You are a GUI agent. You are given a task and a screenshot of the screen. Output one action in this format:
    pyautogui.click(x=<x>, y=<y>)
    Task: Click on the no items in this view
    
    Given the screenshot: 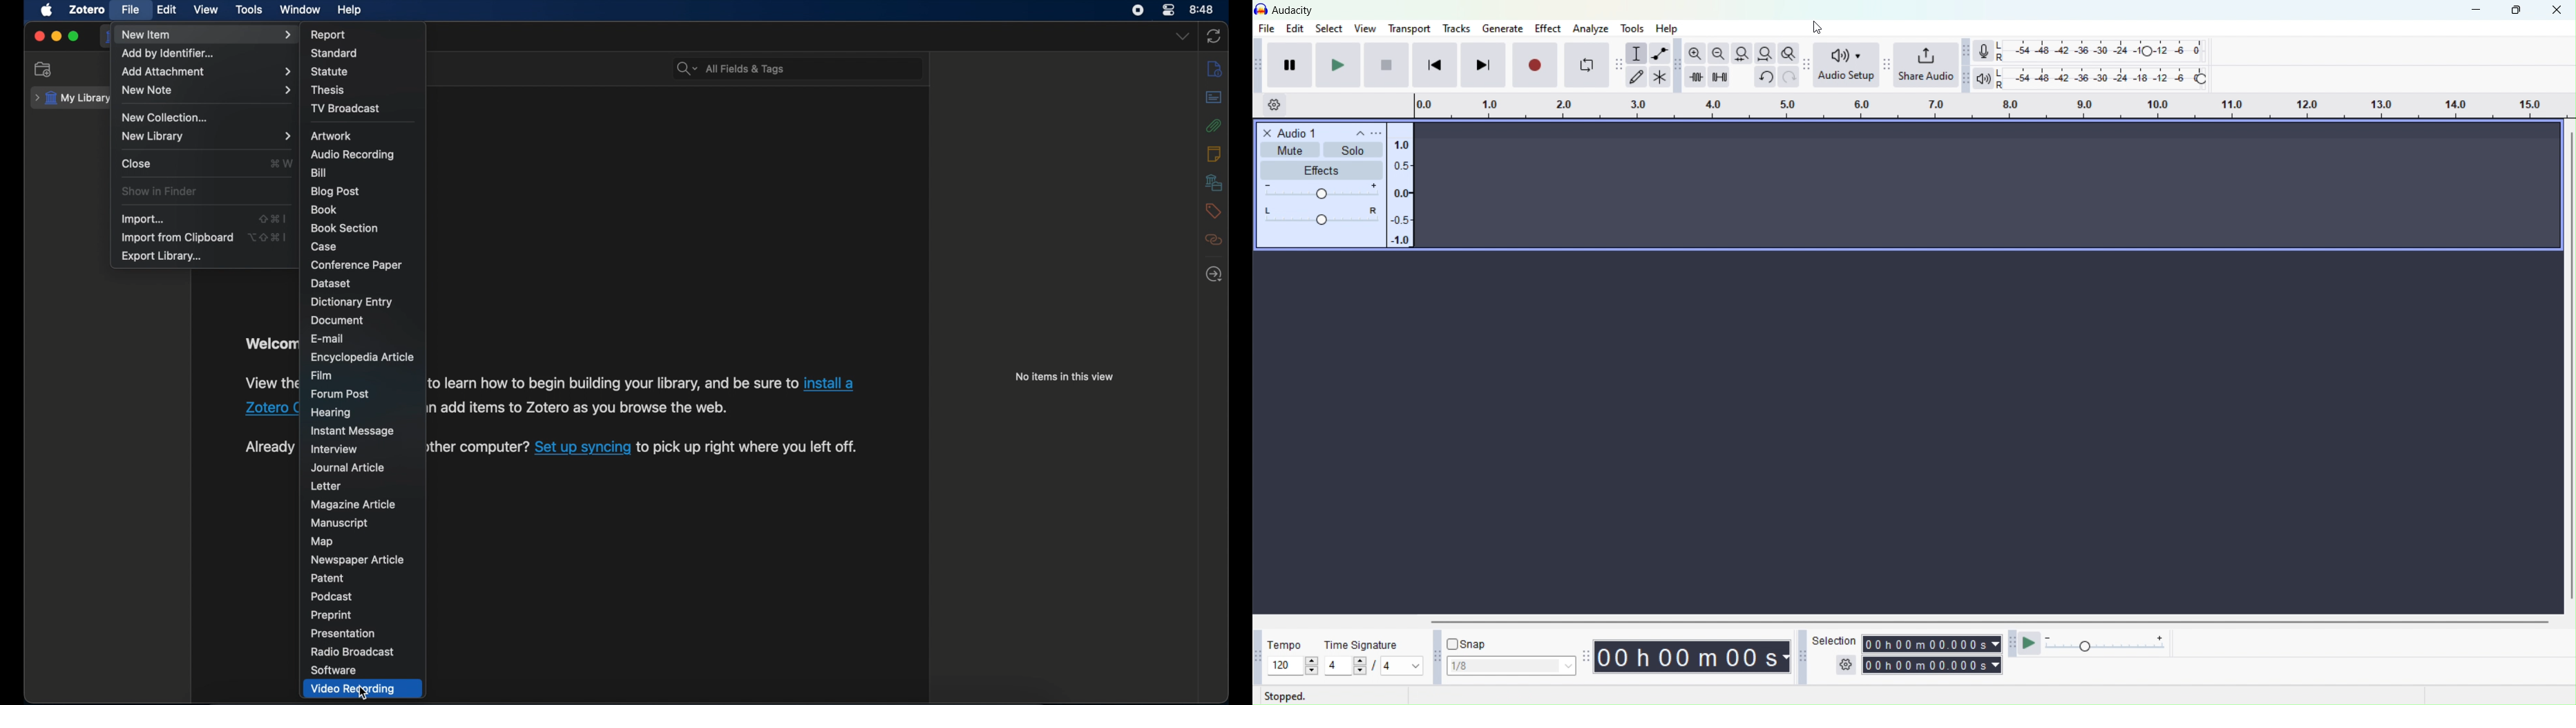 What is the action you would take?
    pyautogui.click(x=1065, y=376)
    